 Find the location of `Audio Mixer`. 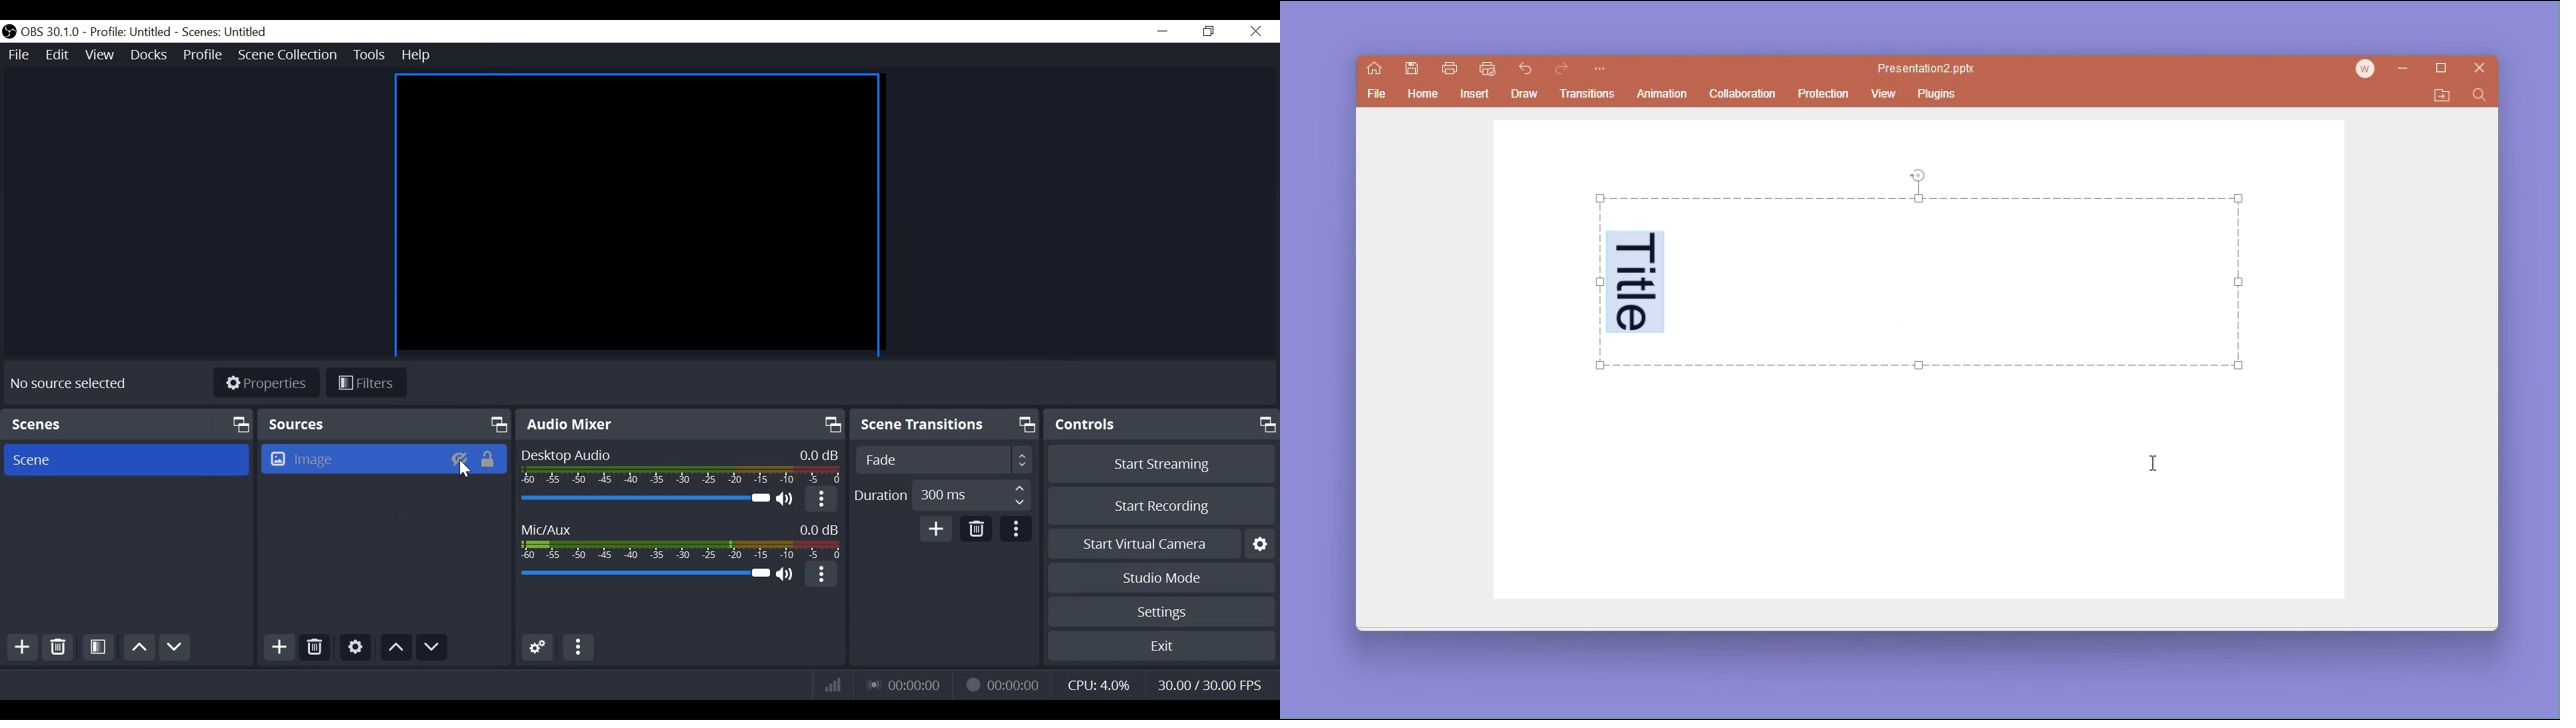

Audio Mixer is located at coordinates (679, 425).